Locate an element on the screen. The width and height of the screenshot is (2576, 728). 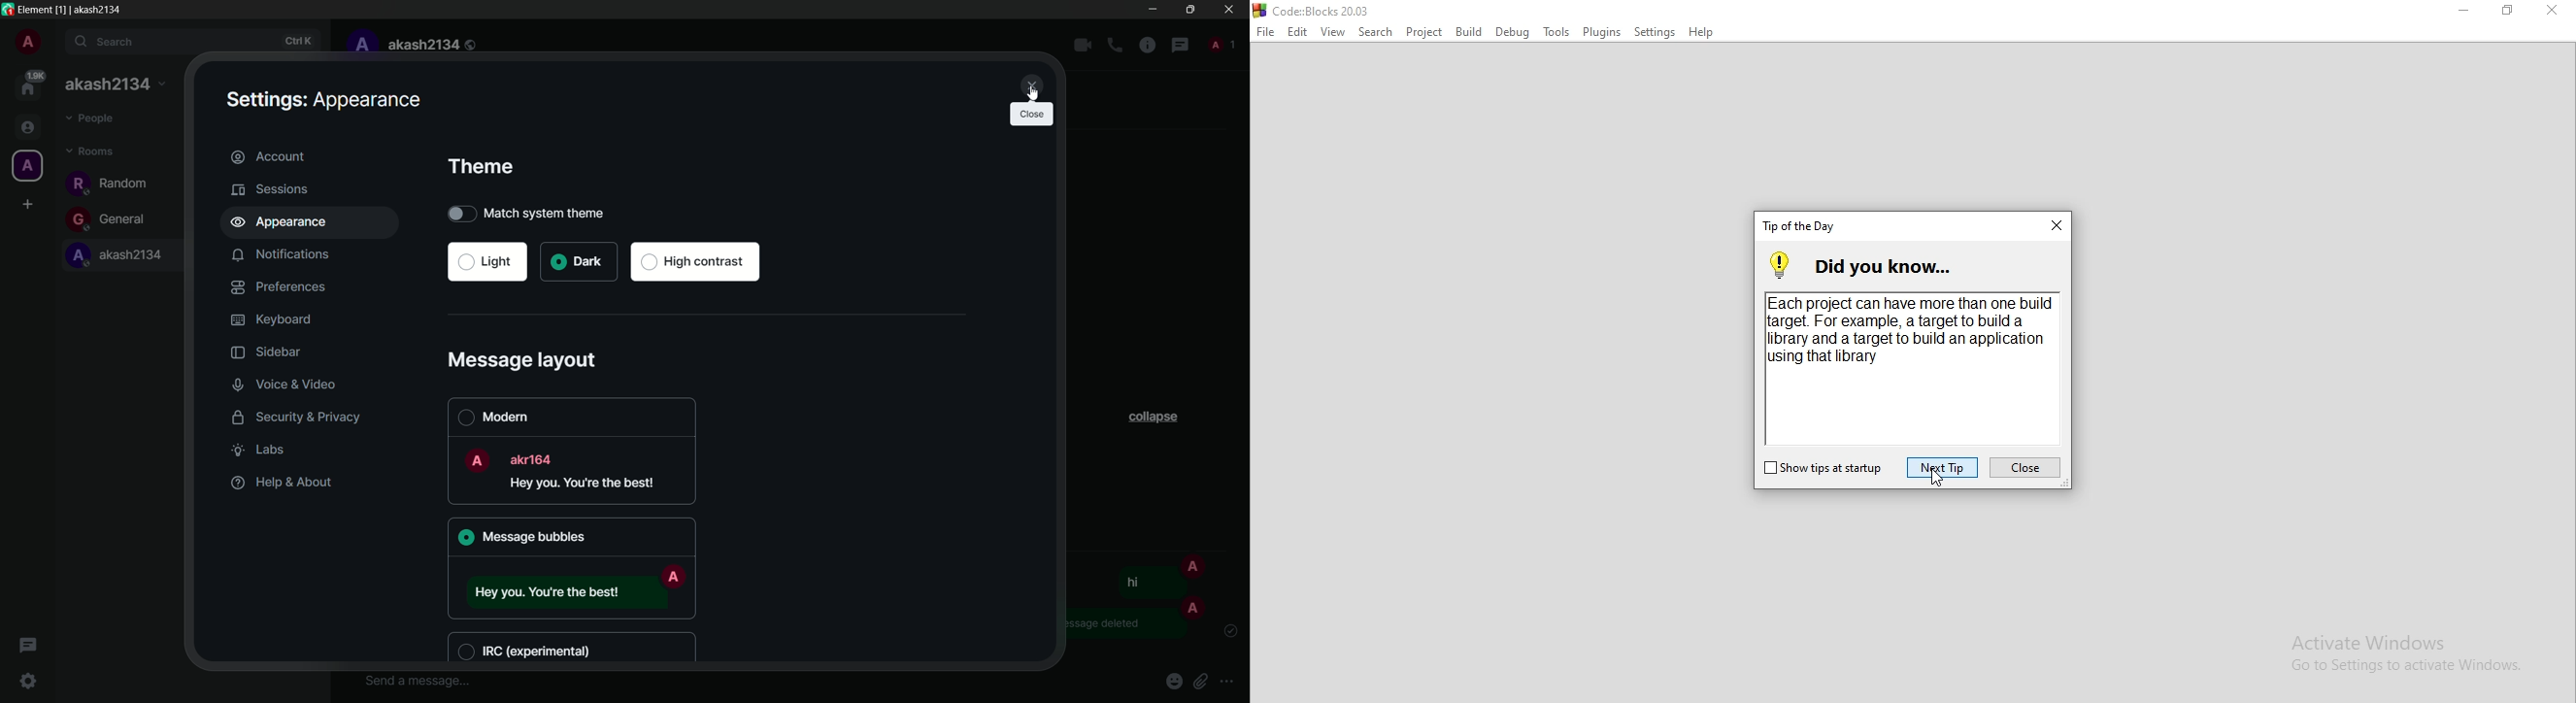
Settings: Appearance is located at coordinates (322, 100).